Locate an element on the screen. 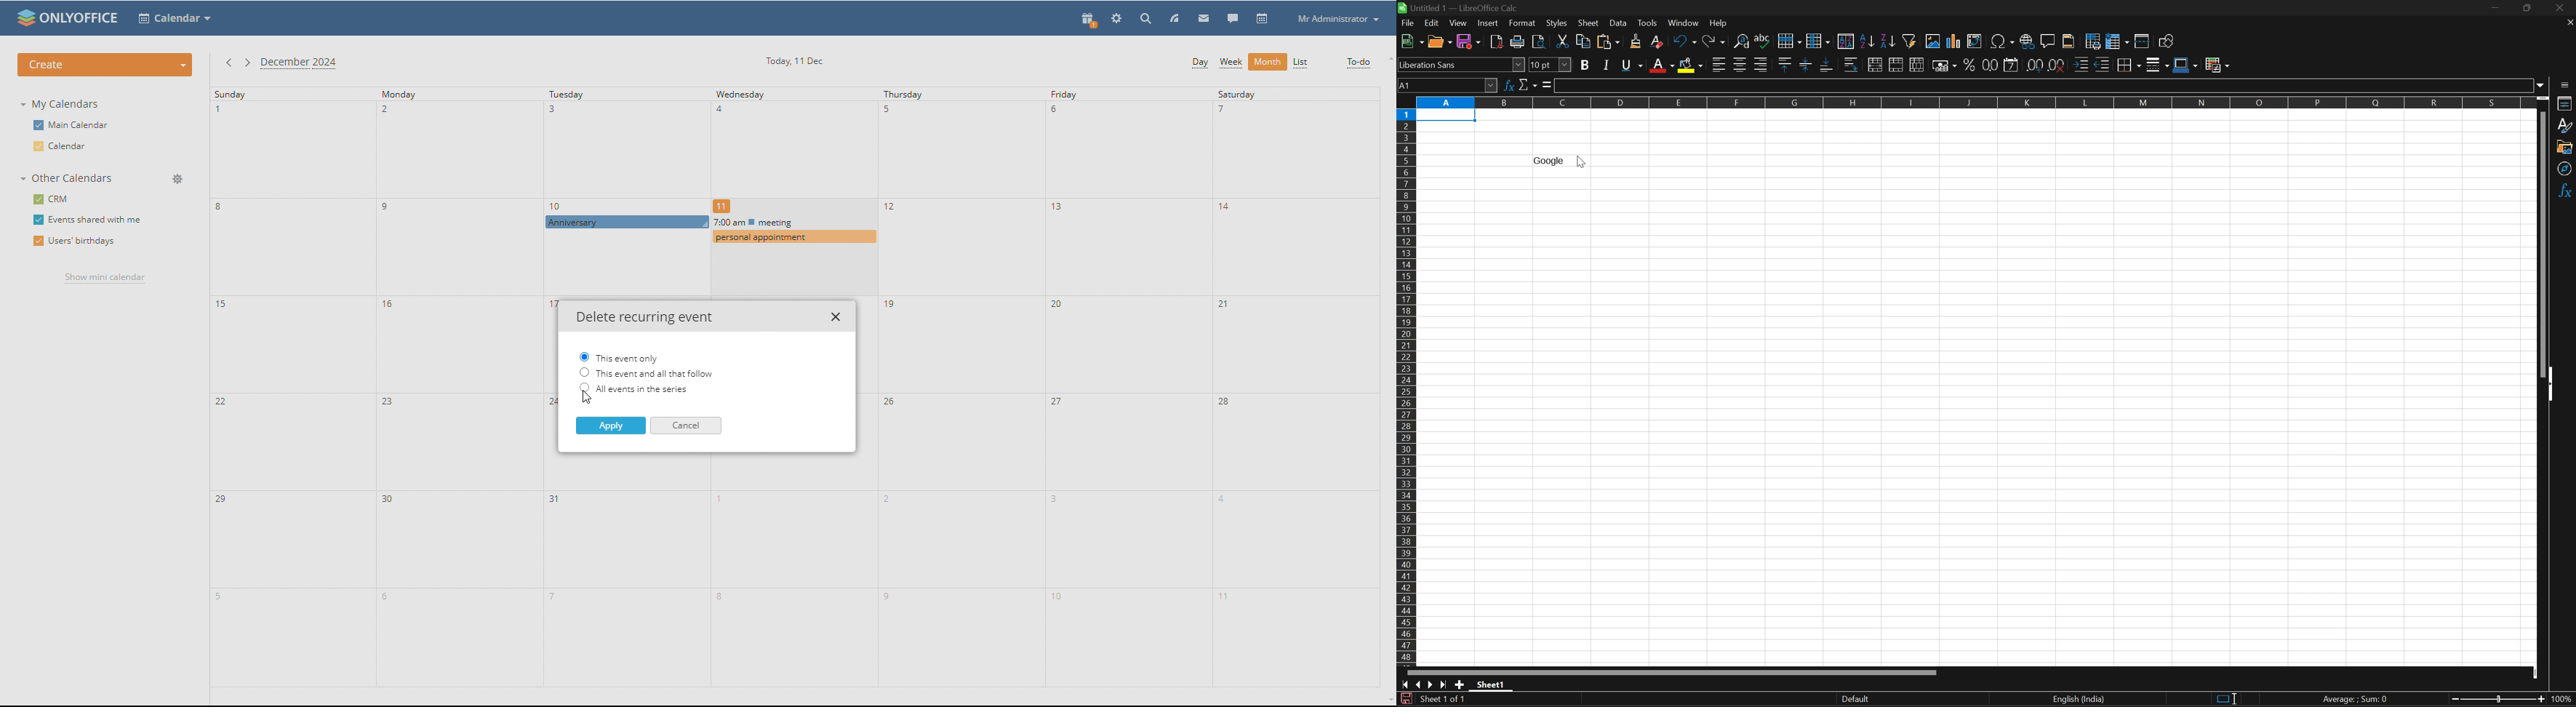  friday is located at coordinates (1129, 386).